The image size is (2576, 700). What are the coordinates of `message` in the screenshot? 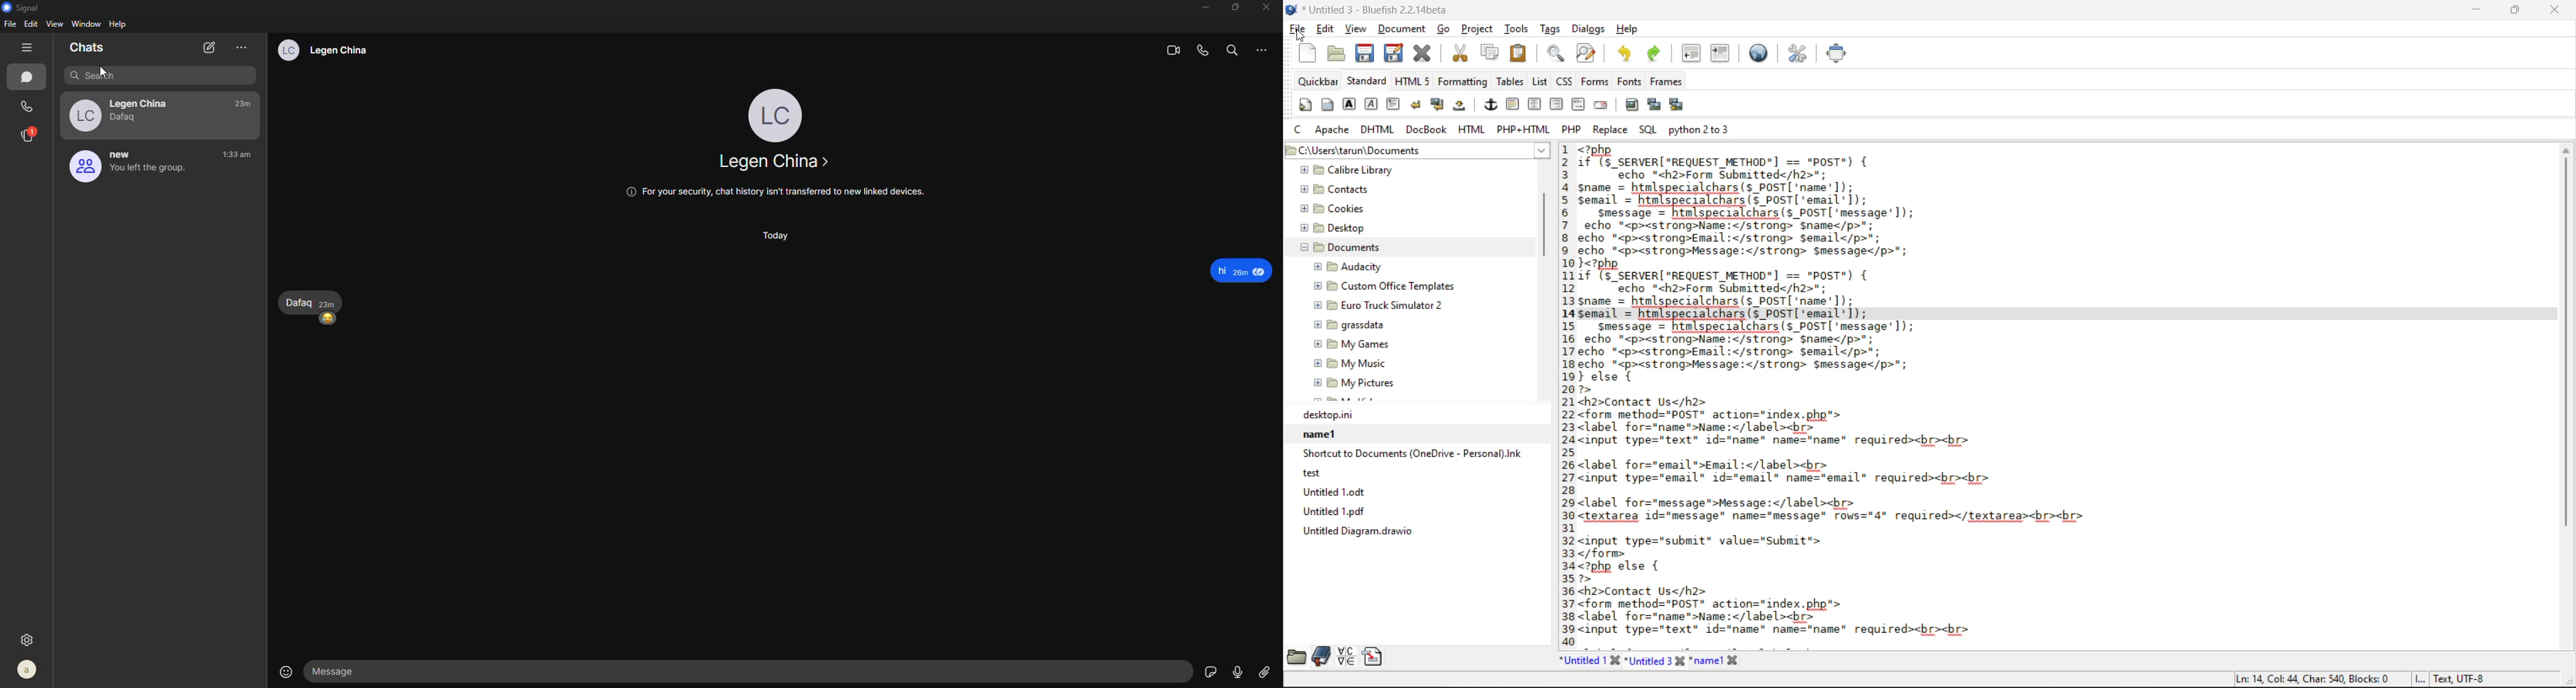 It's located at (751, 671).